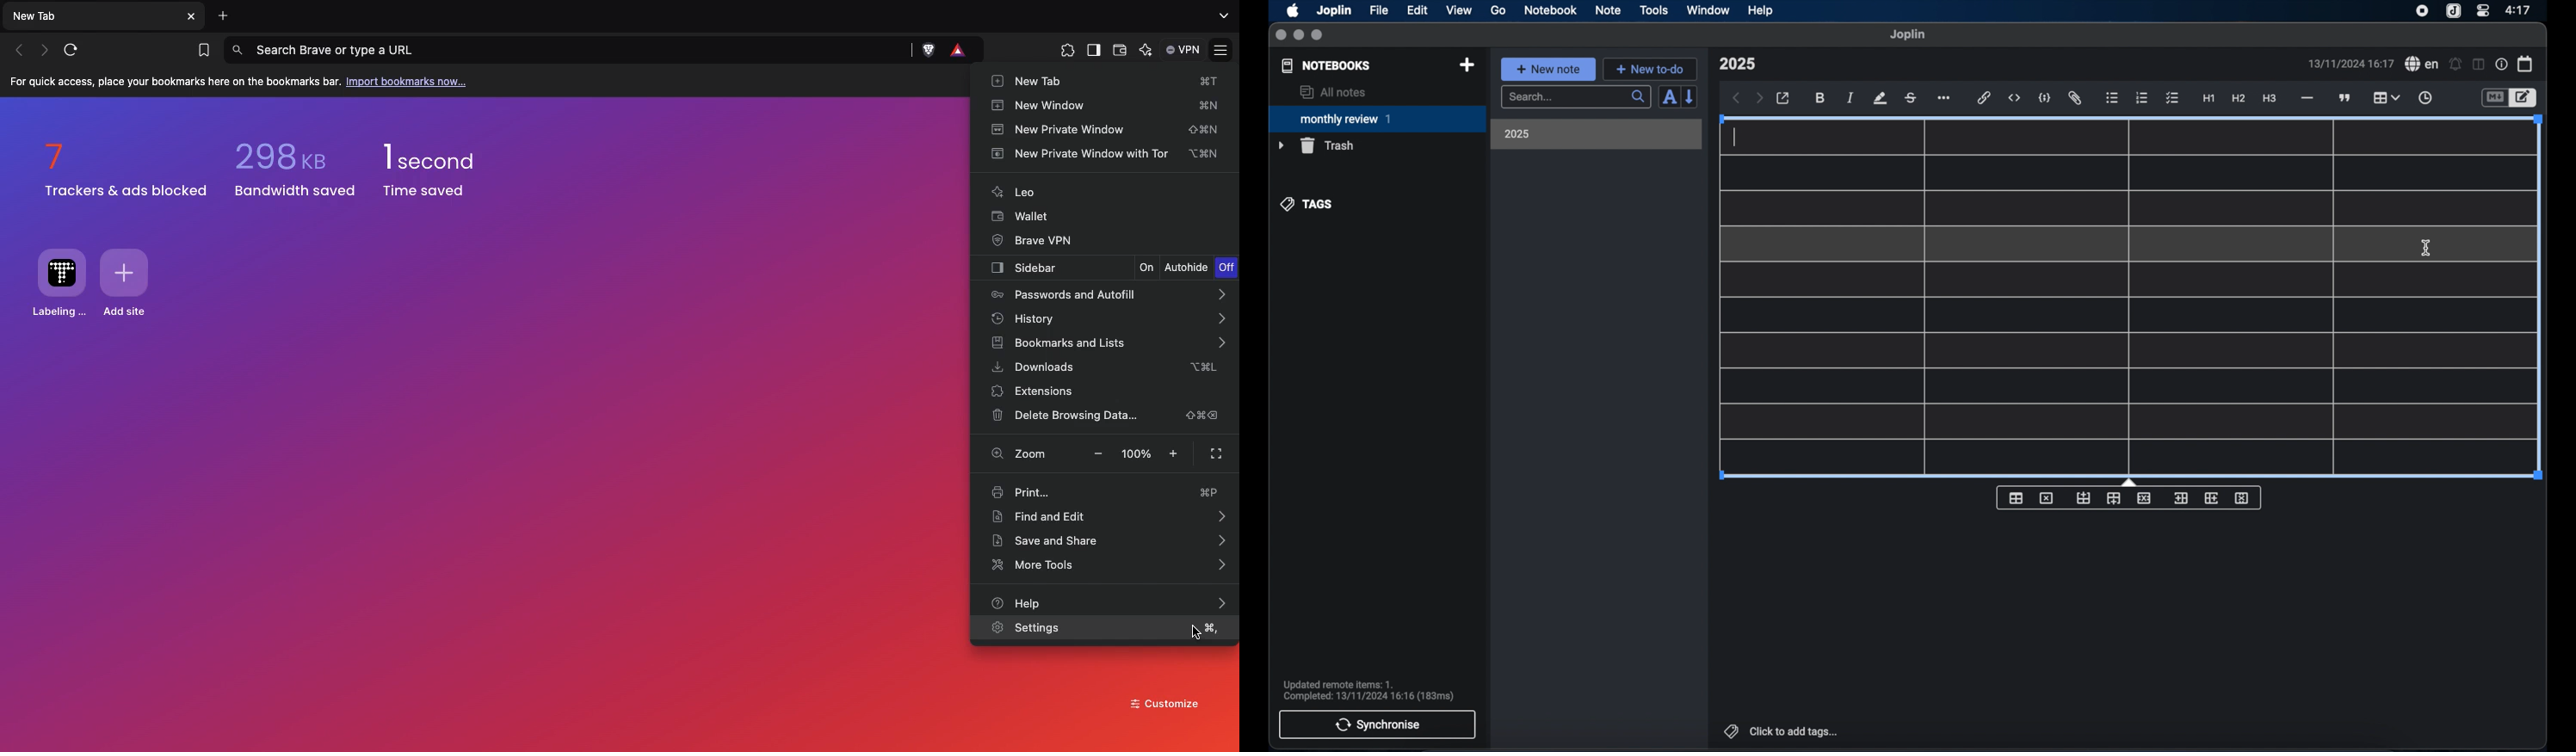 The width and height of the screenshot is (2576, 756). I want to click on delete row, so click(2146, 497).